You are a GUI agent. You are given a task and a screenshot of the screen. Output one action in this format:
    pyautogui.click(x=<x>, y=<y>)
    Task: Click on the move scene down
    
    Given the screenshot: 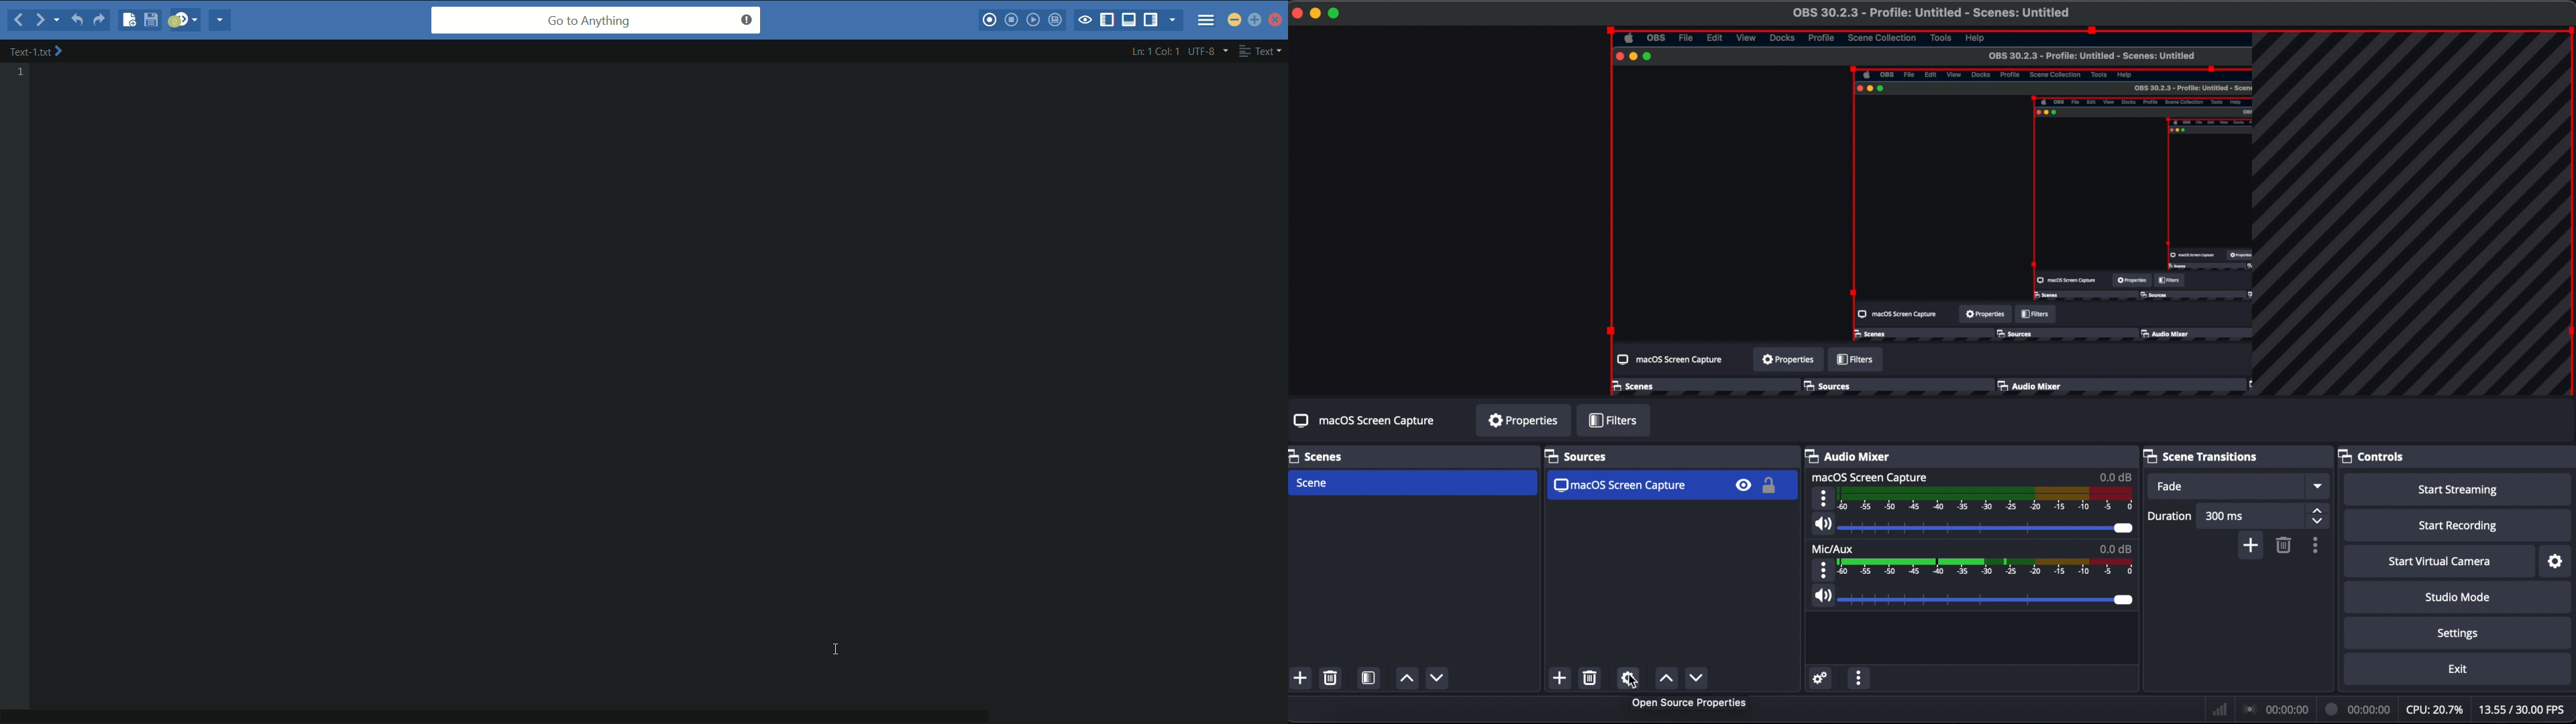 What is the action you would take?
    pyautogui.click(x=1436, y=677)
    